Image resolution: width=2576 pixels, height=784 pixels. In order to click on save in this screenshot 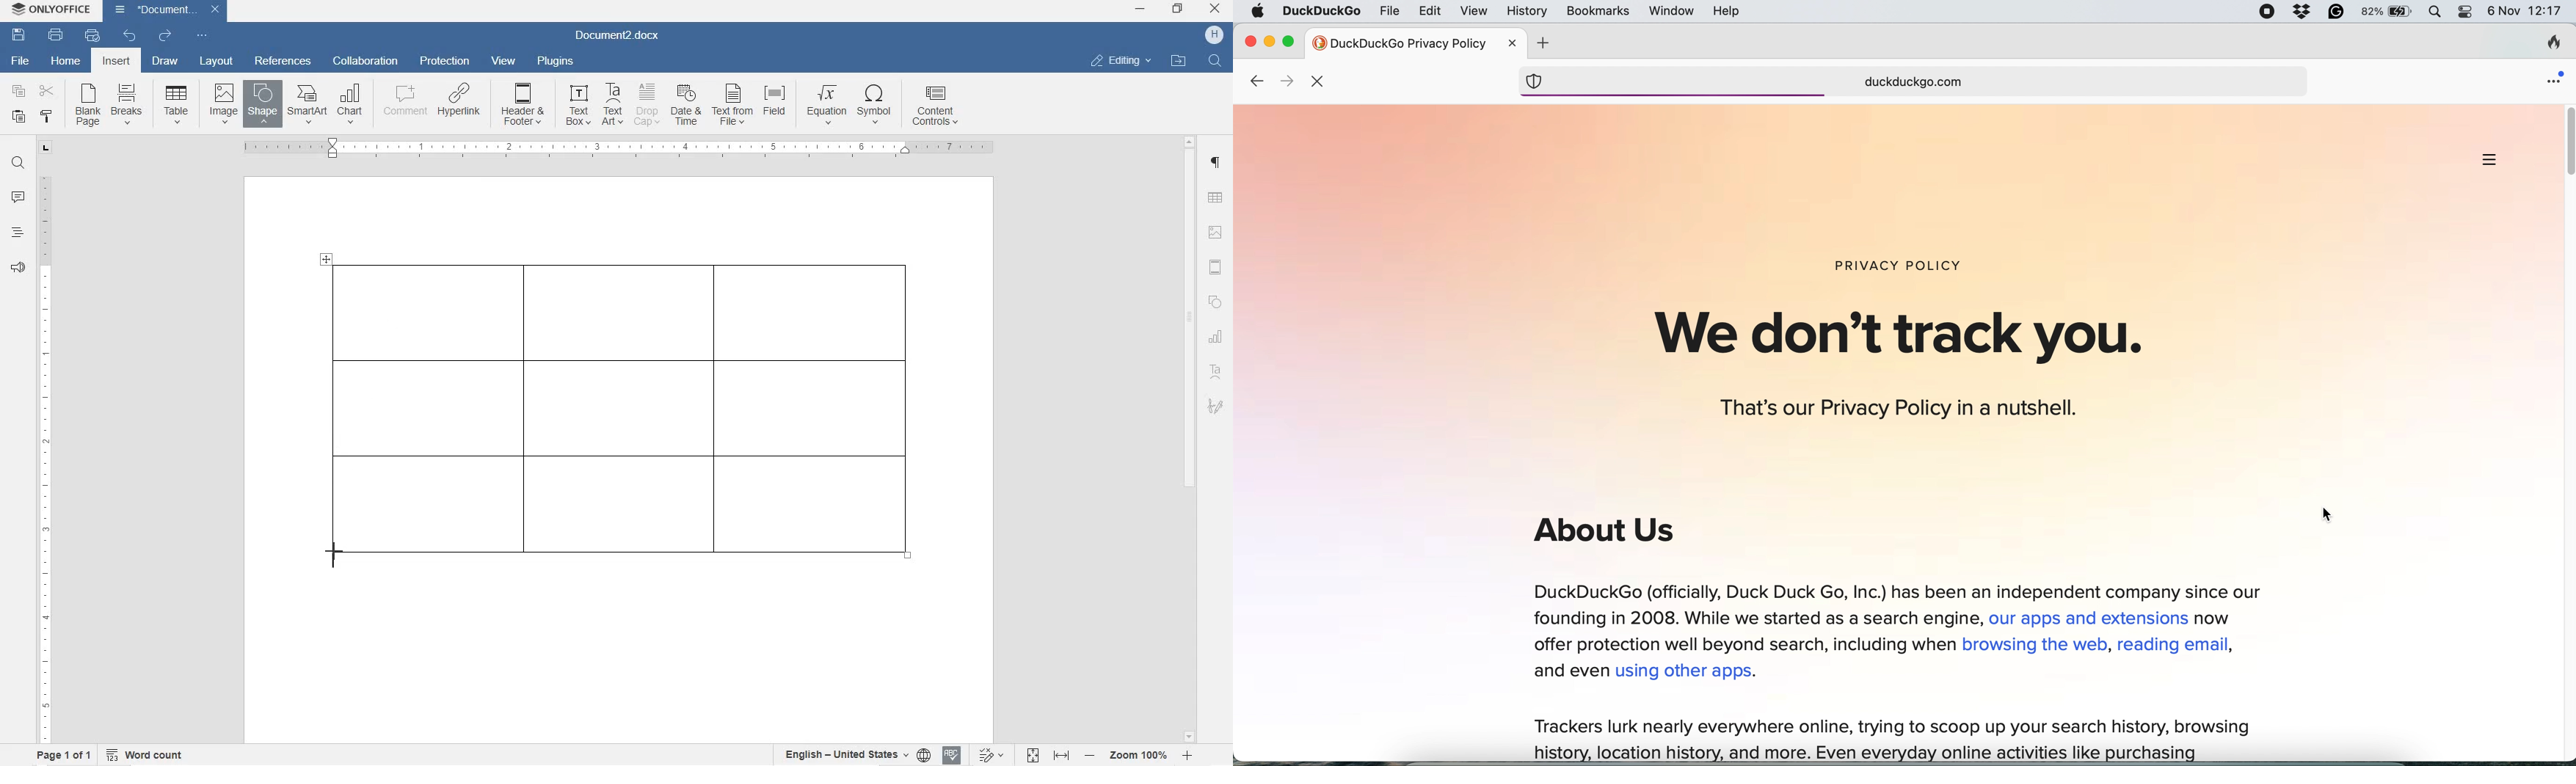, I will do `click(19, 35)`.